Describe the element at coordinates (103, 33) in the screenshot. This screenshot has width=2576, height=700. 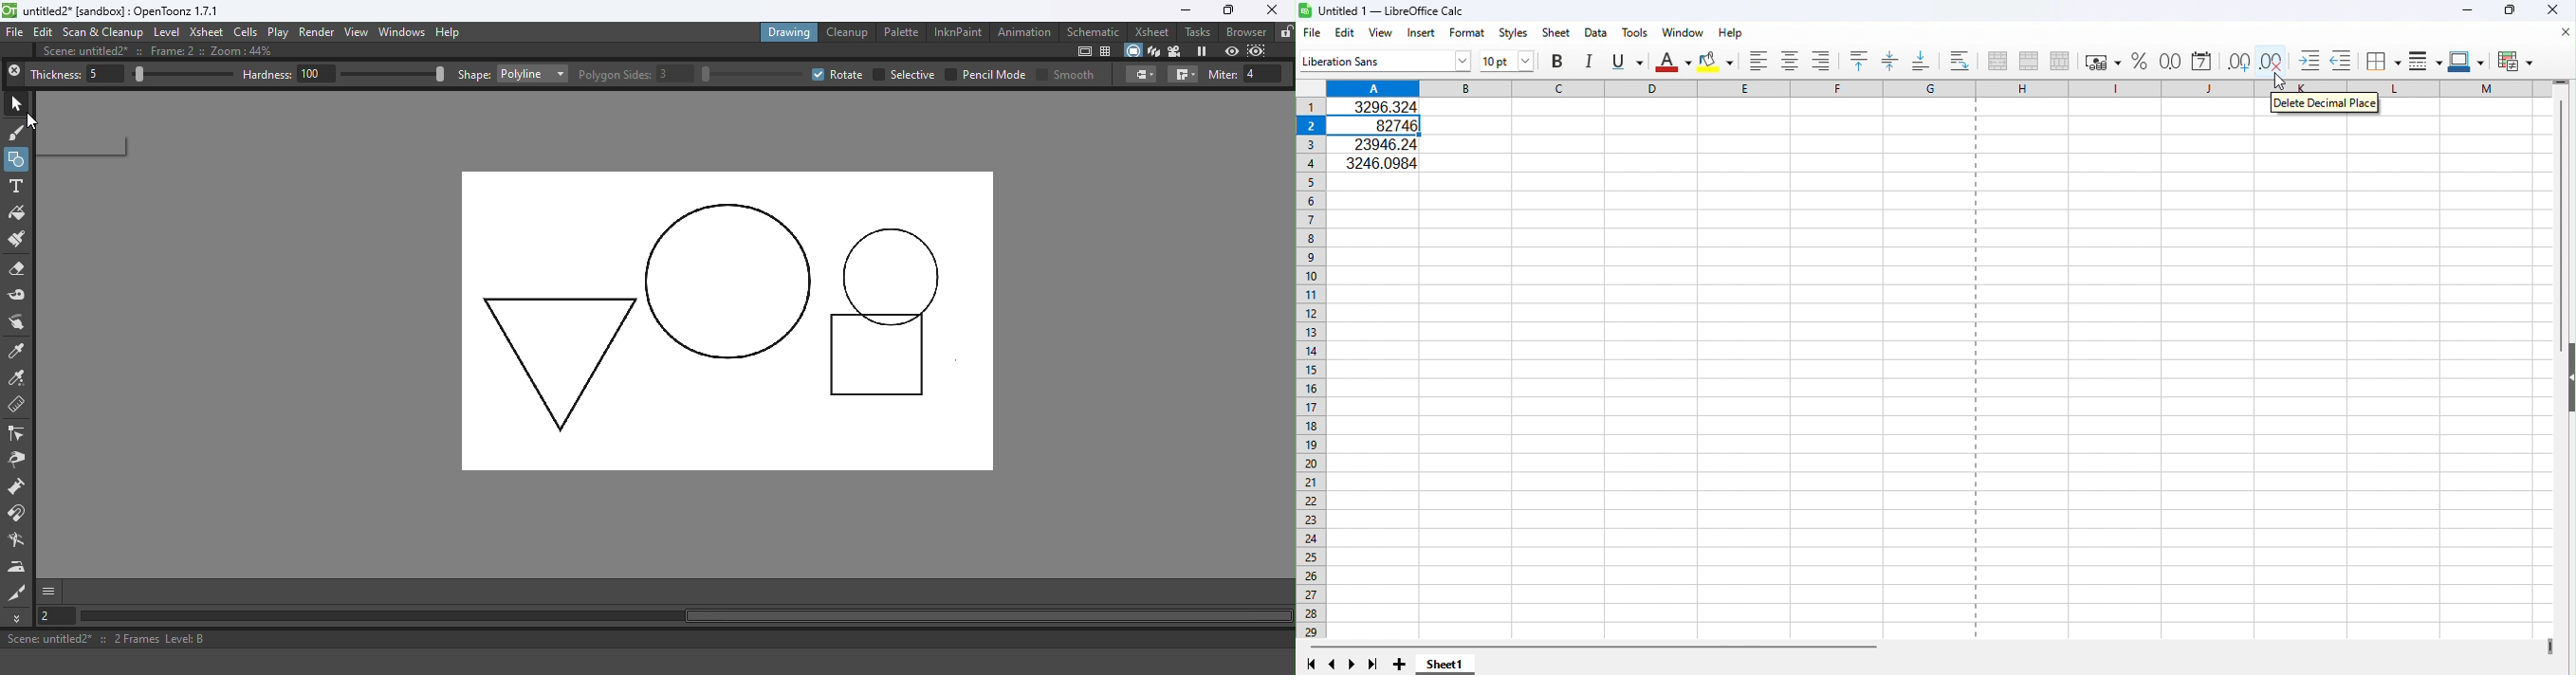
I see `Scan & Cleanup` at that location.